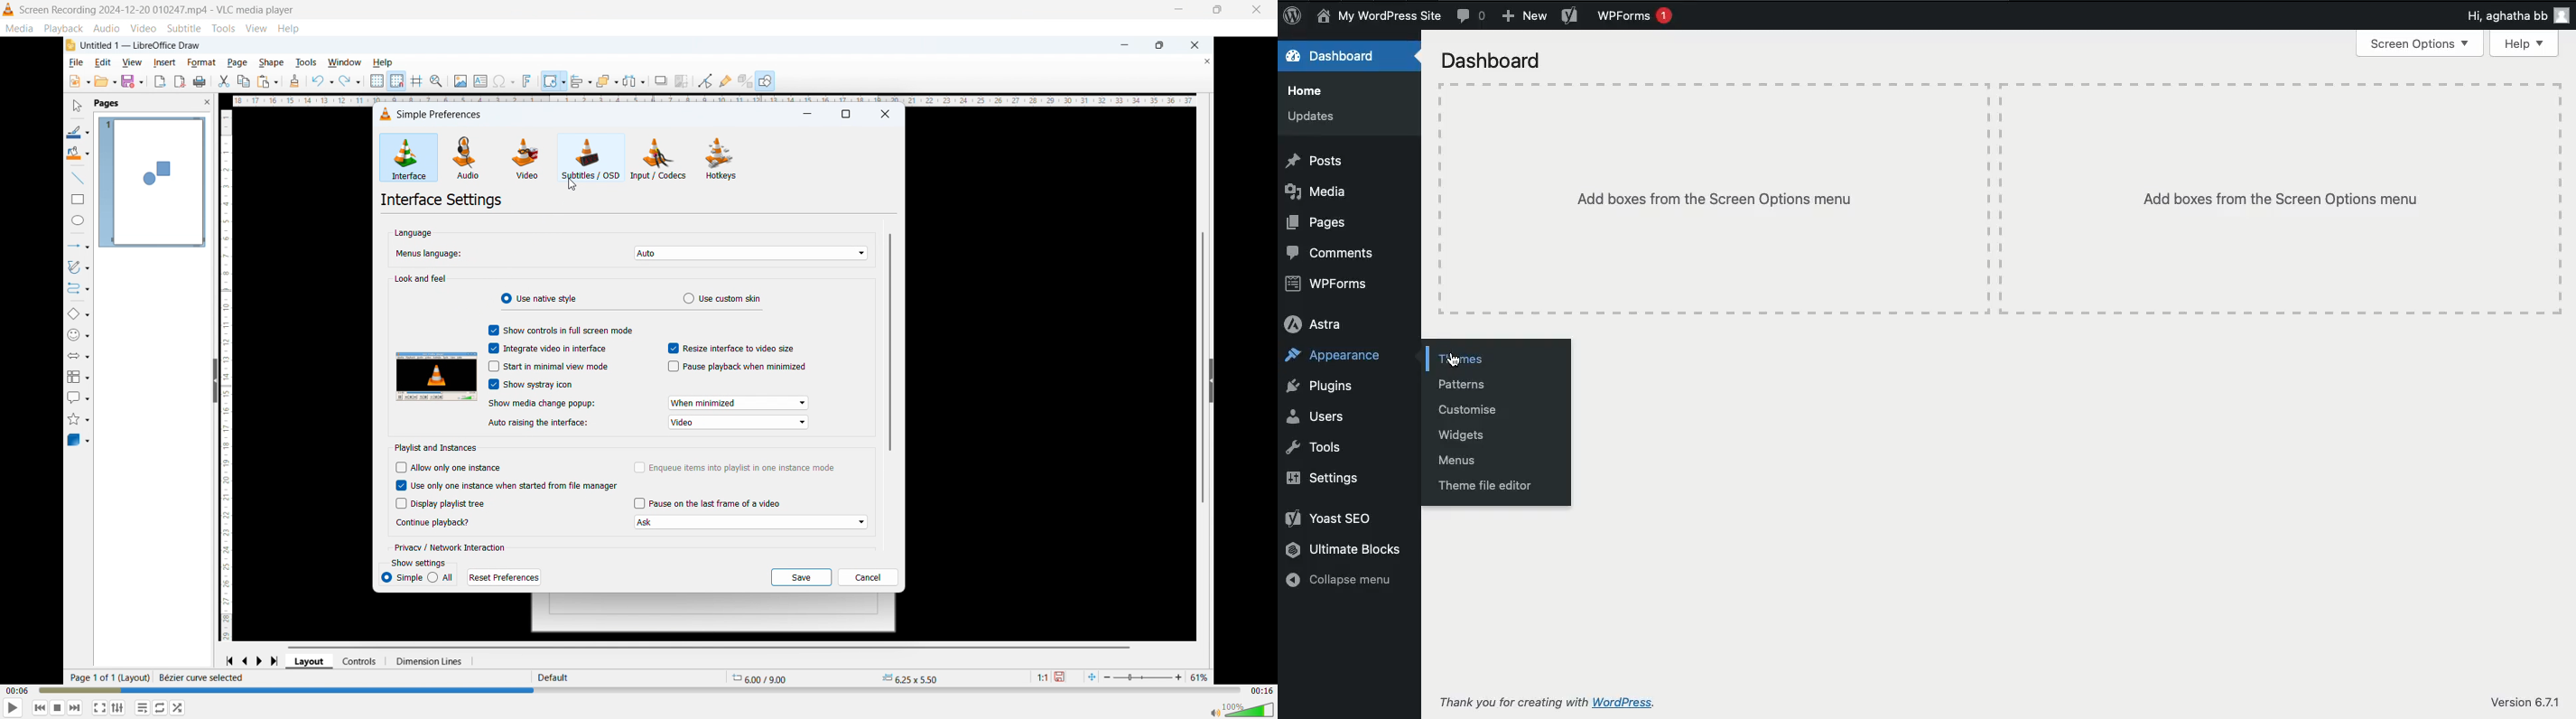  What do you see at coordinates (723, 298) in the screenshot?
I see `Use custom skin ` at bounding box center [723, 298].